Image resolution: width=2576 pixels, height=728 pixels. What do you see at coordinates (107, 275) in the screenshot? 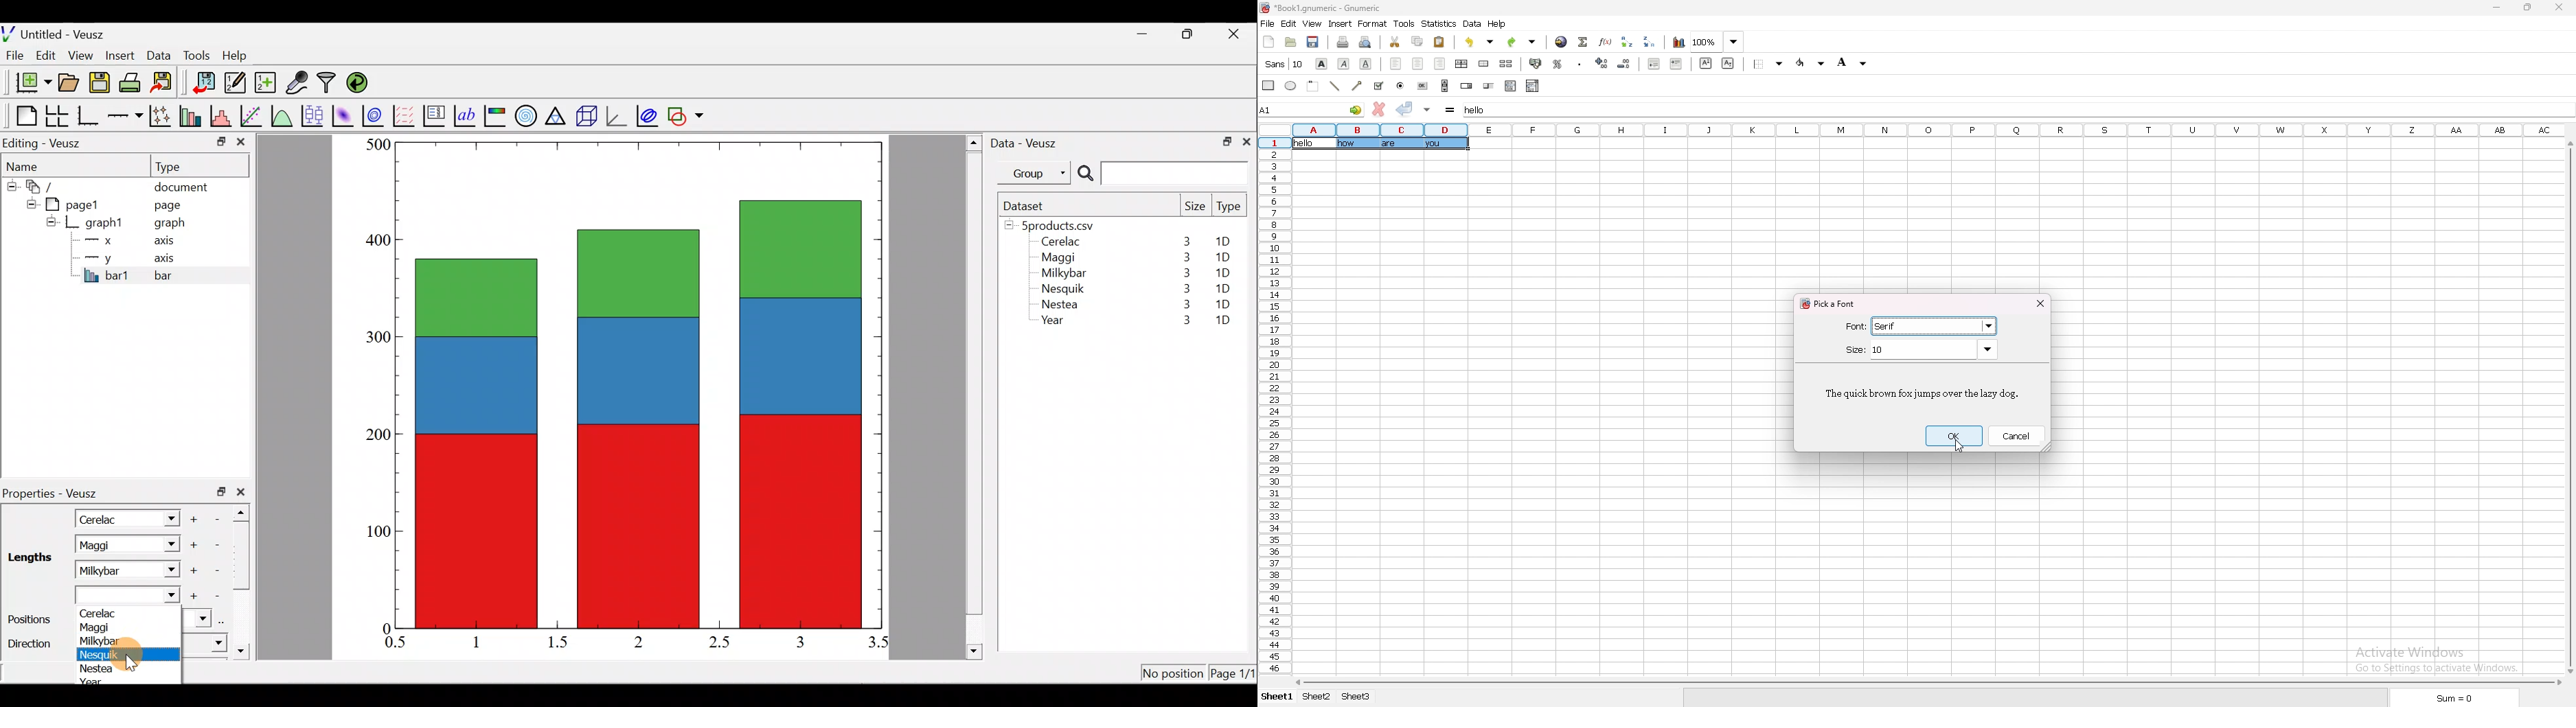
I see `bar1` at bounding box center [107, 275].